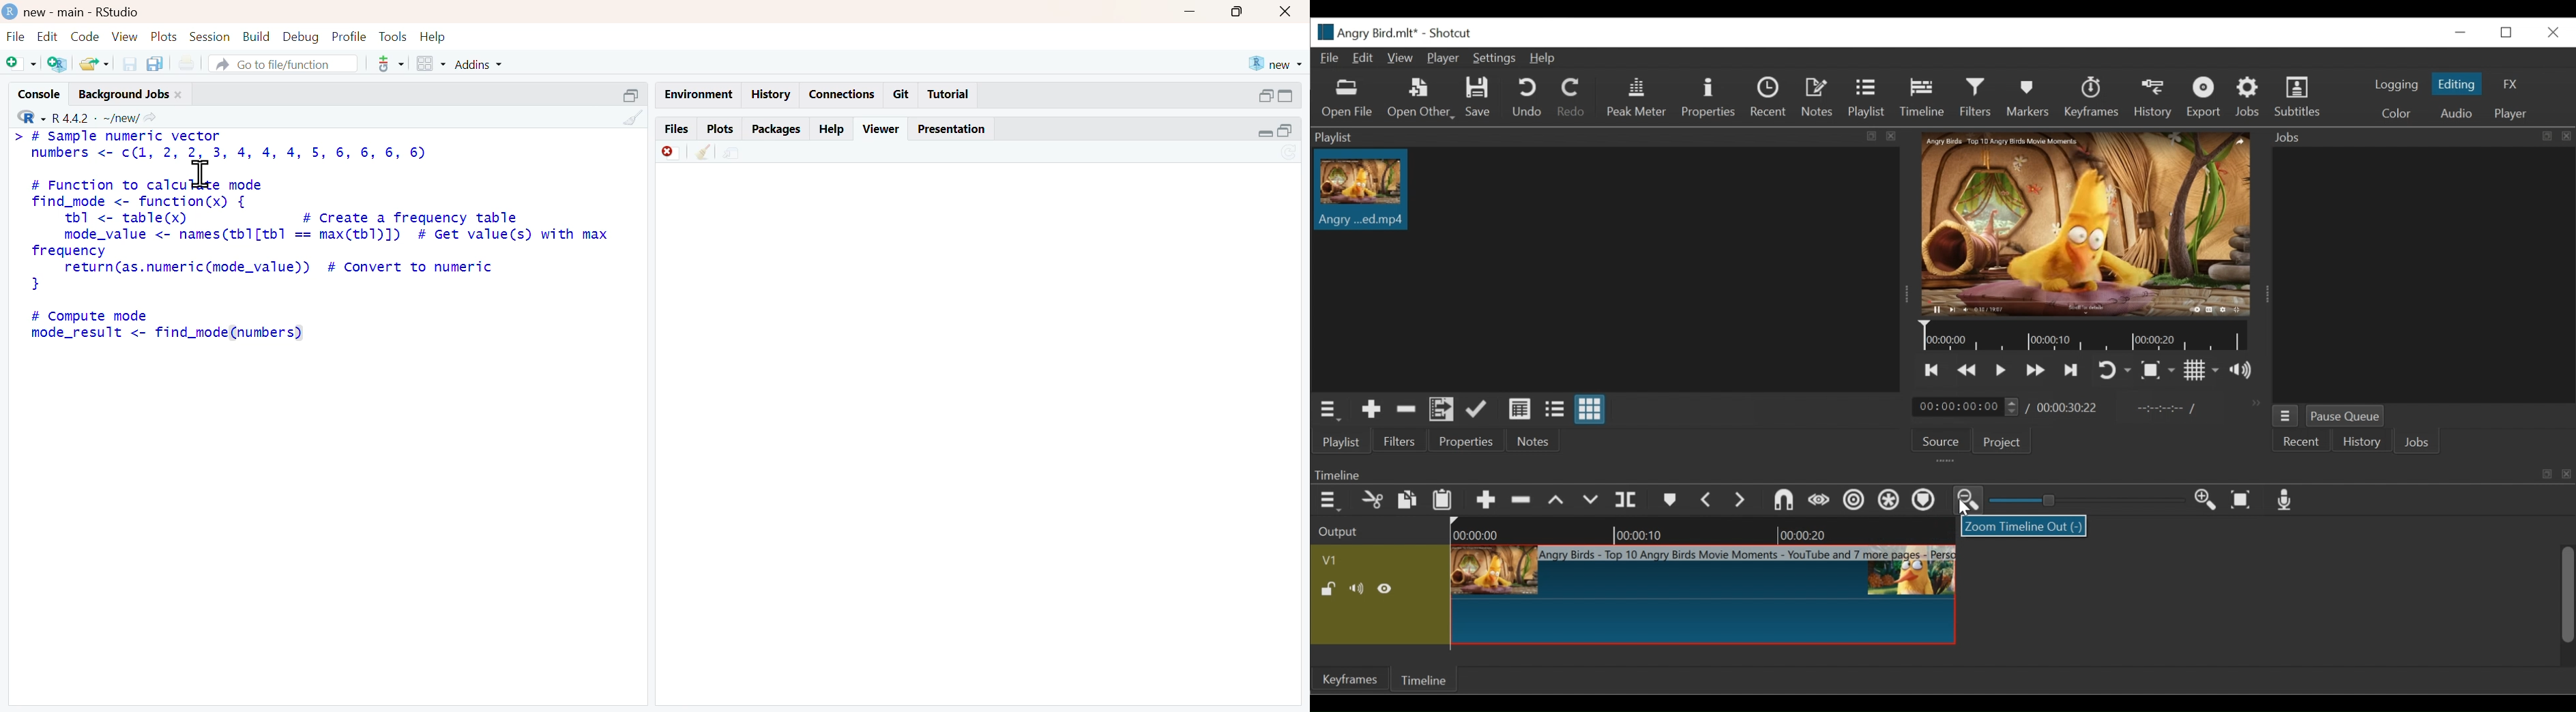  Describe the element at coordinates (1531, 441) in the screenshot. I see `Notes` at that location.